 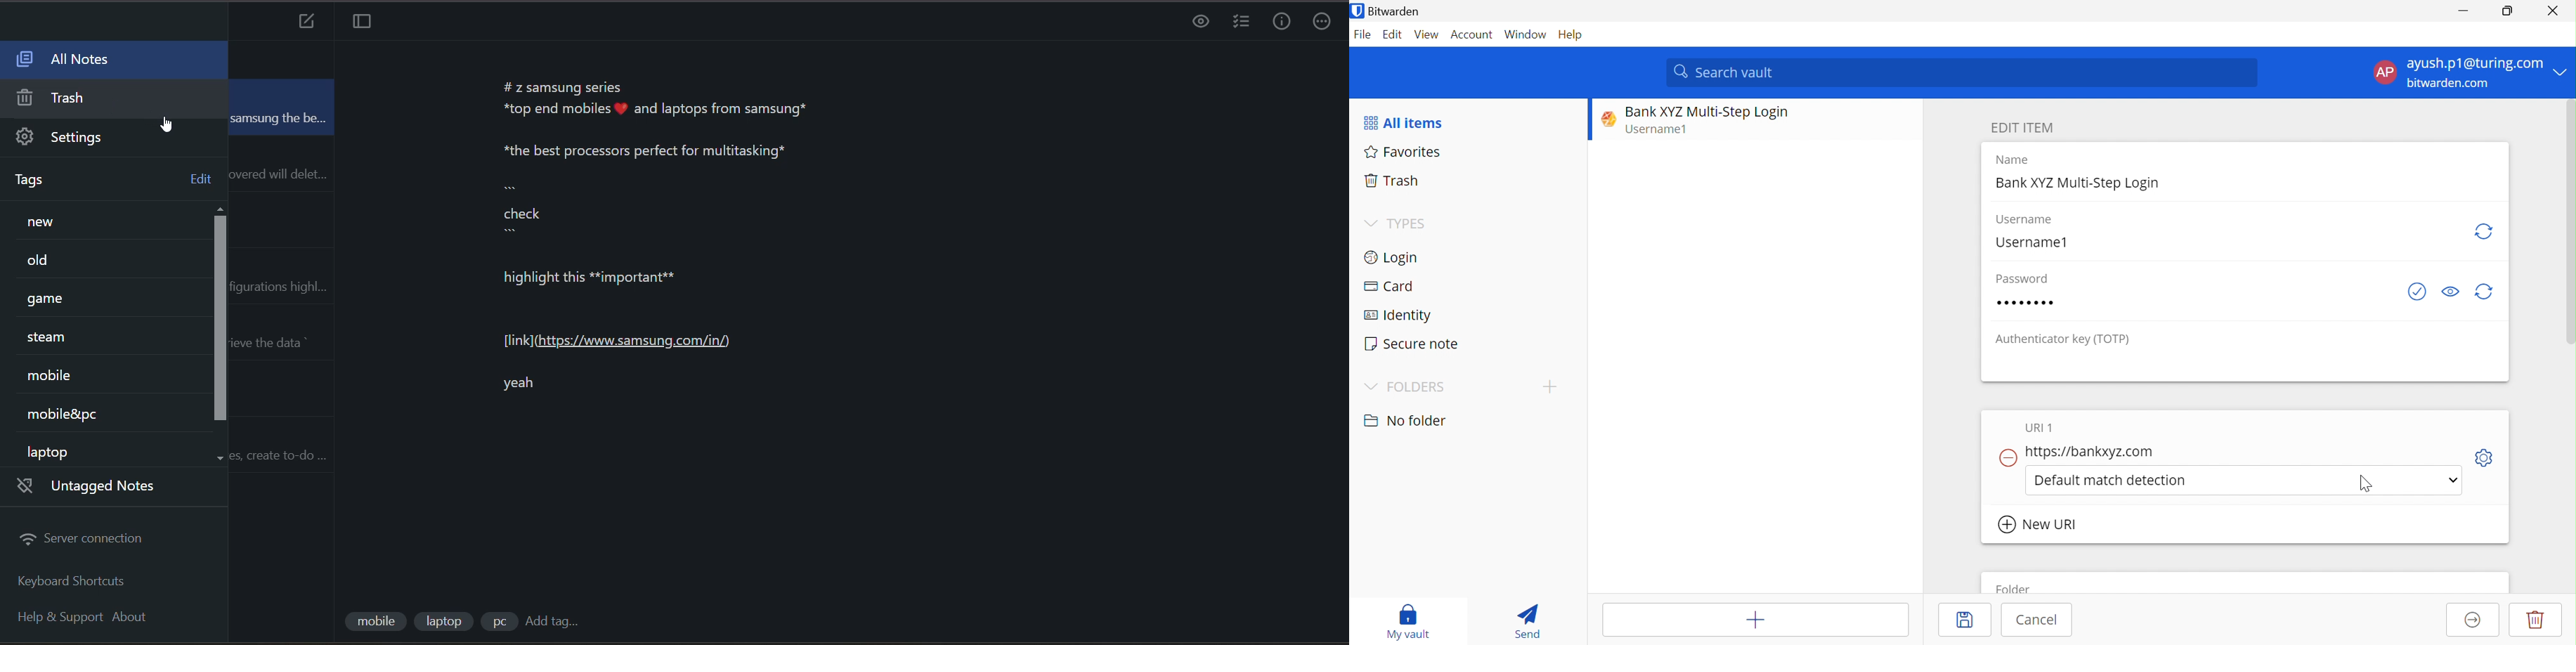 I want to click on tag 5, so click(x=51, y=381).